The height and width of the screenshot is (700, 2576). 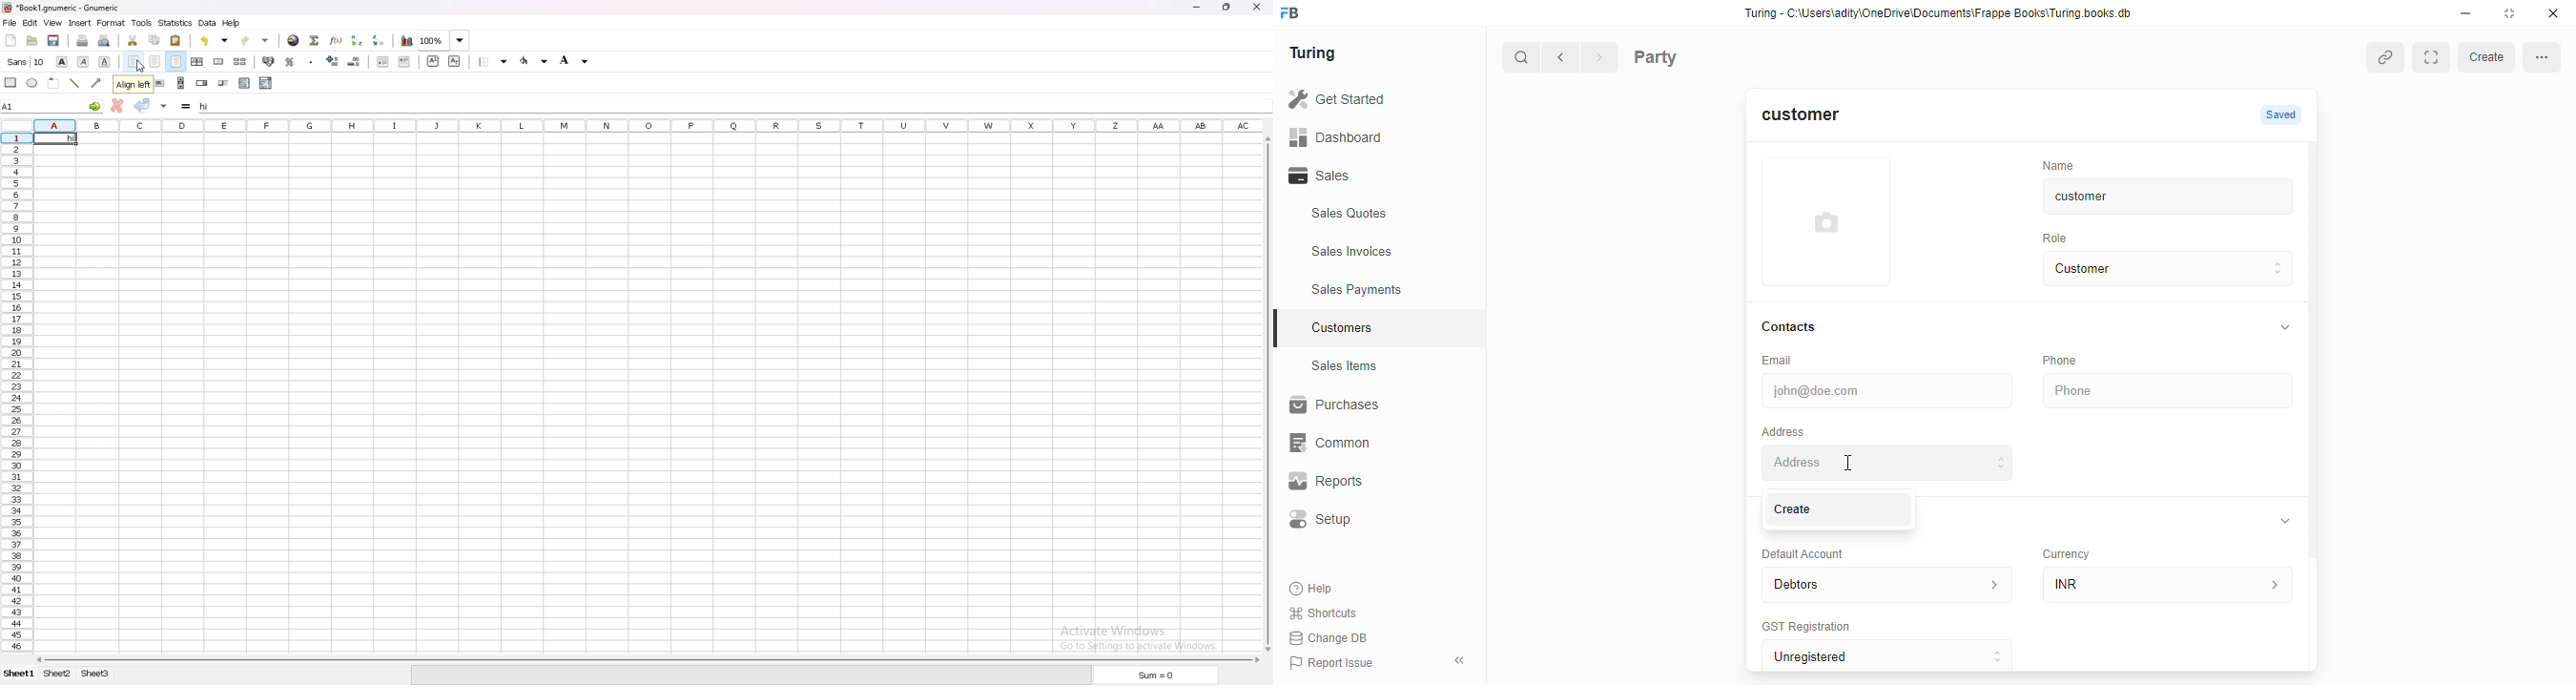 What do you see at coordinates (164, 107) in the screenshot?
I see `accept changes in all cell` at bounding box center [164, 107].